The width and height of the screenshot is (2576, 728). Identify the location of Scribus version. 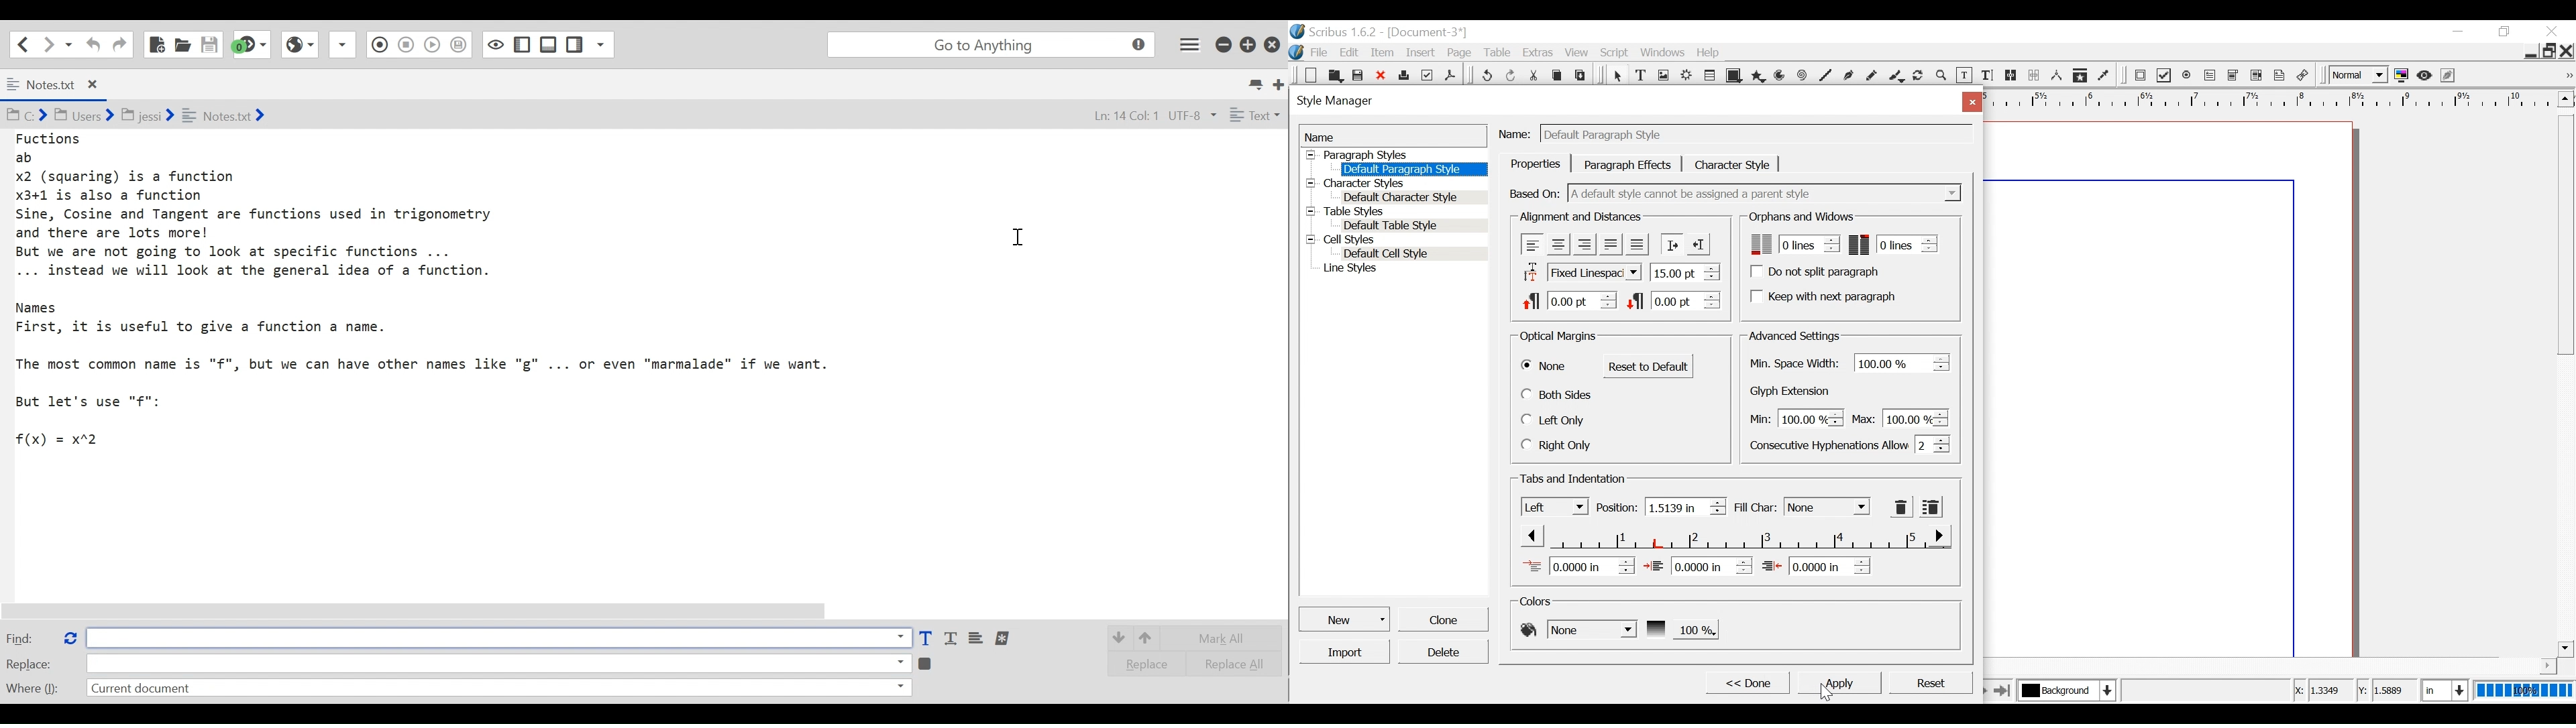
(1334, 32).